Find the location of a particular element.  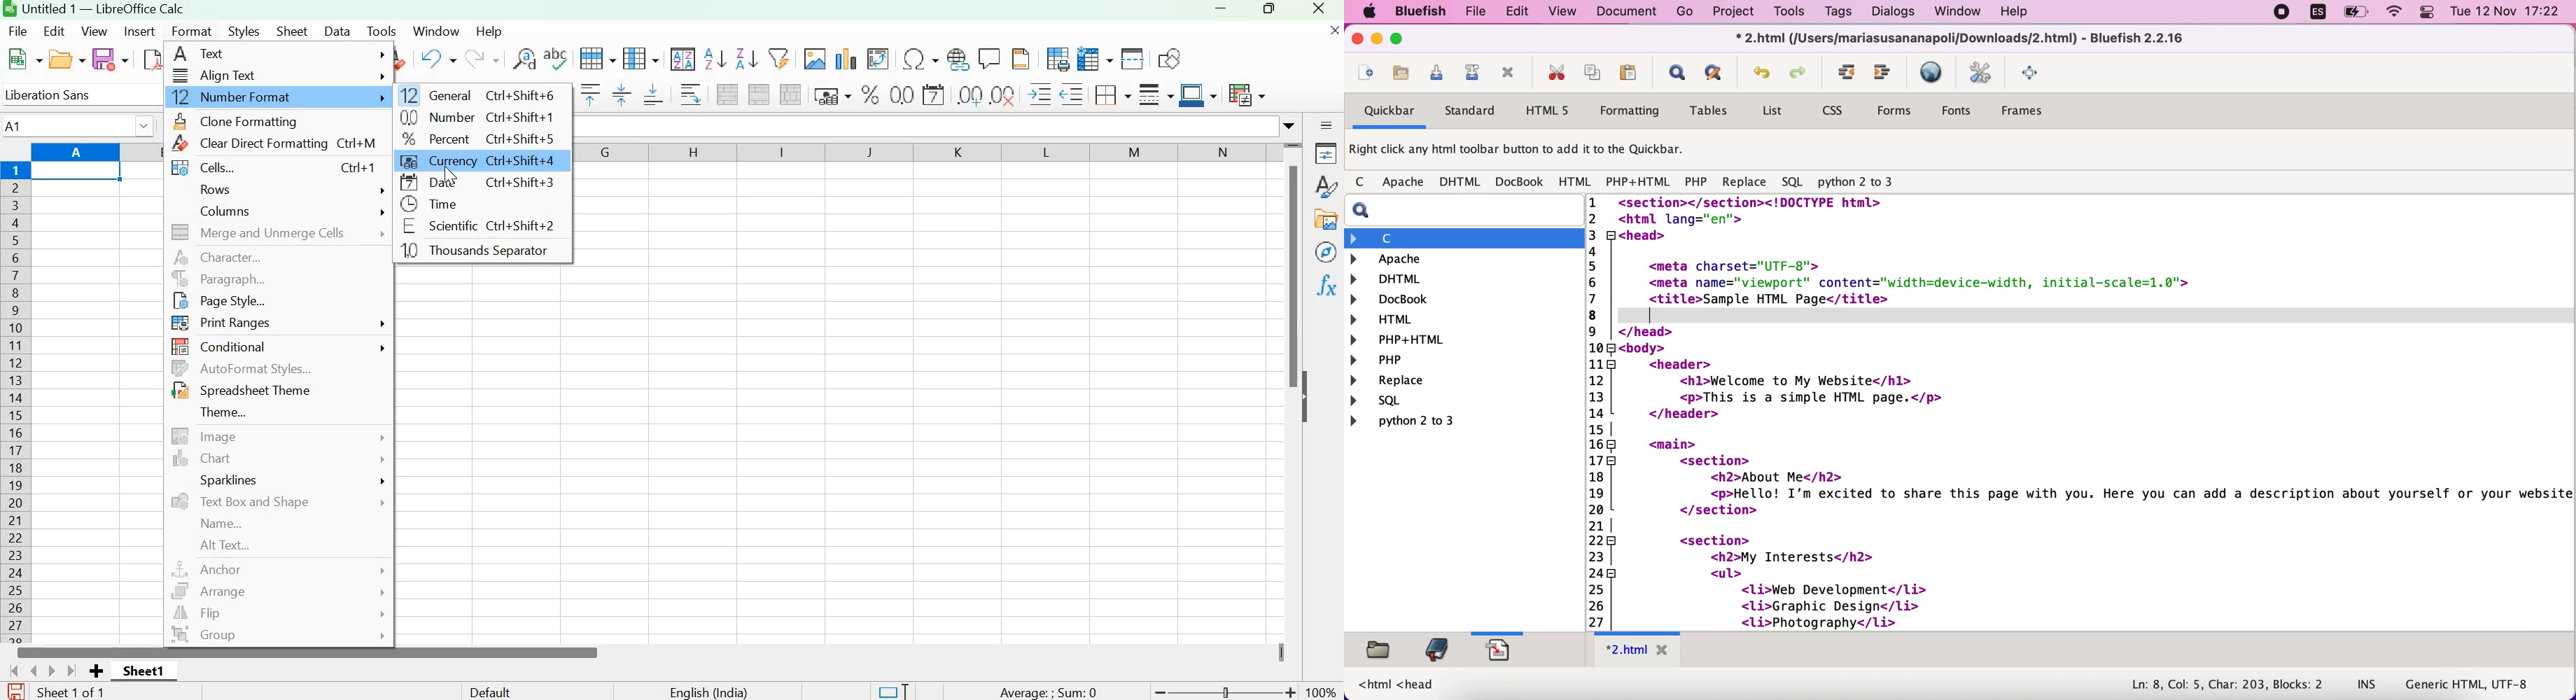

<html <head is located at coordinates (1397, 685).